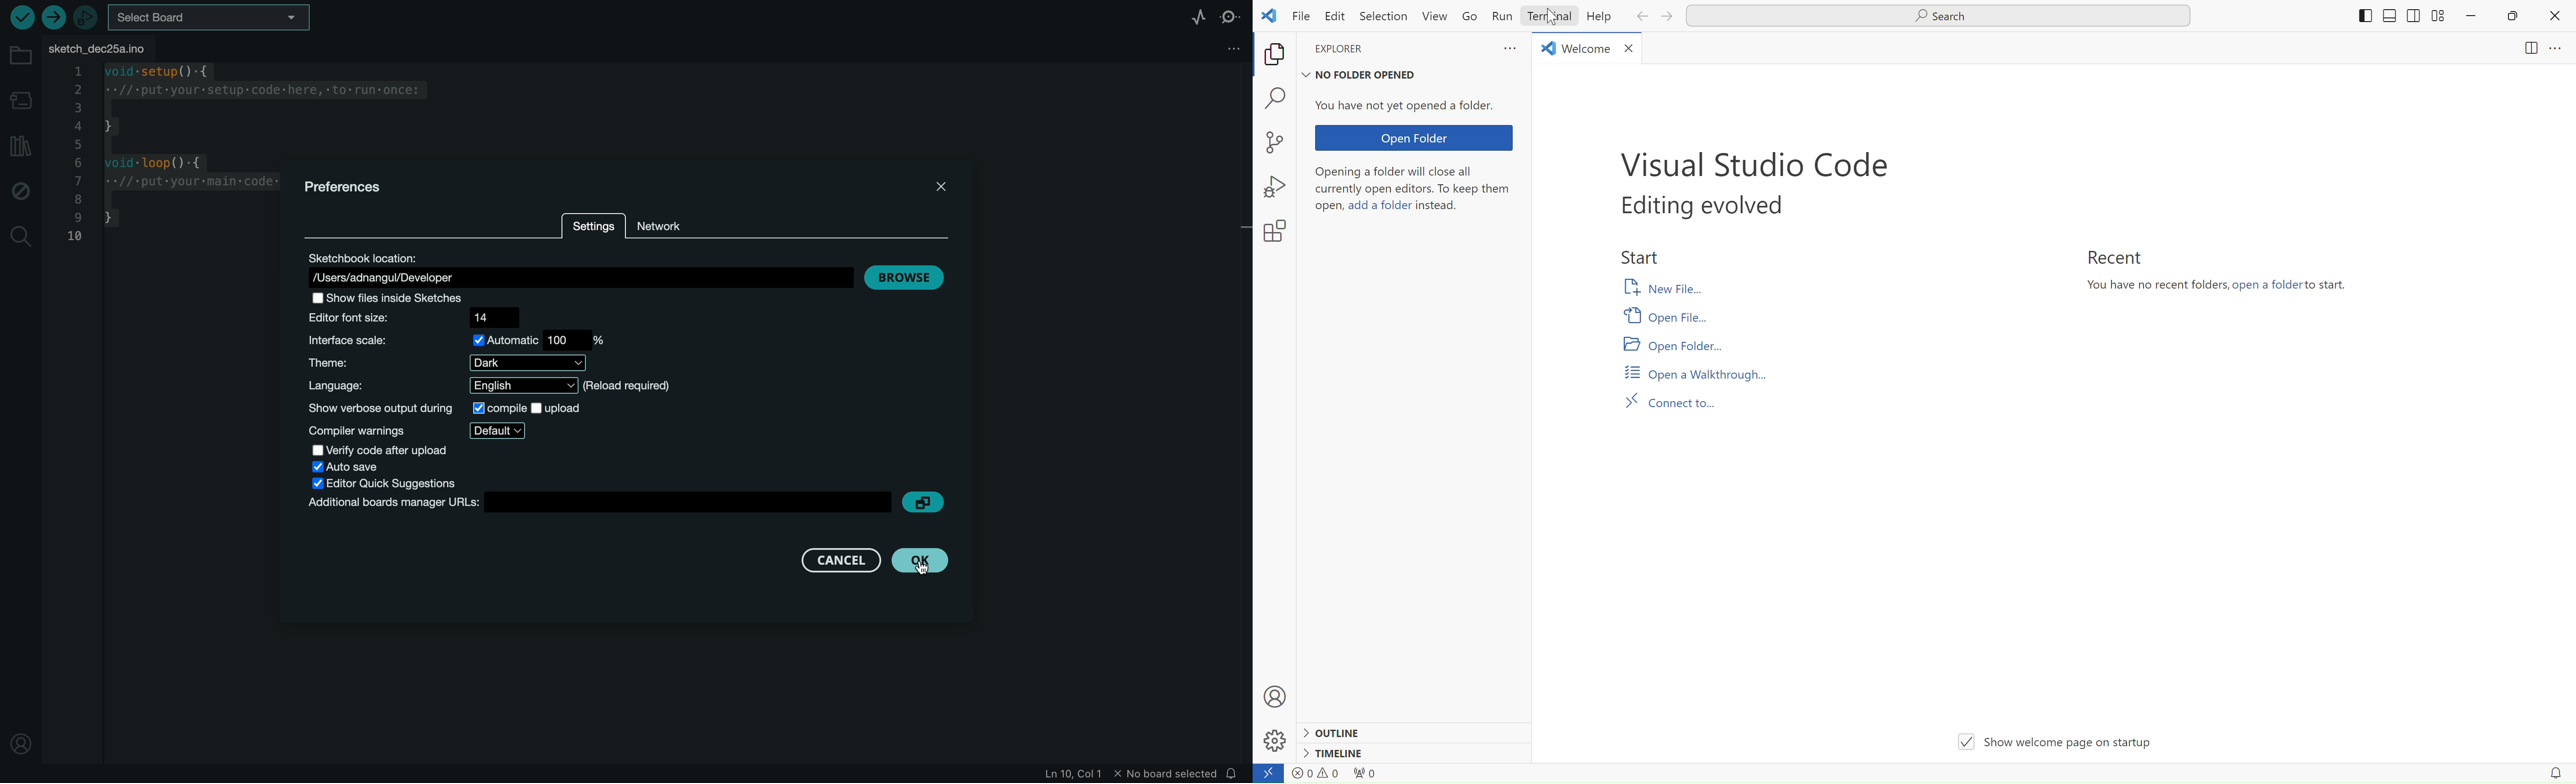 This screenshot has height=784, width=2576. I want to click on editing evolved, so click(1705, 205).